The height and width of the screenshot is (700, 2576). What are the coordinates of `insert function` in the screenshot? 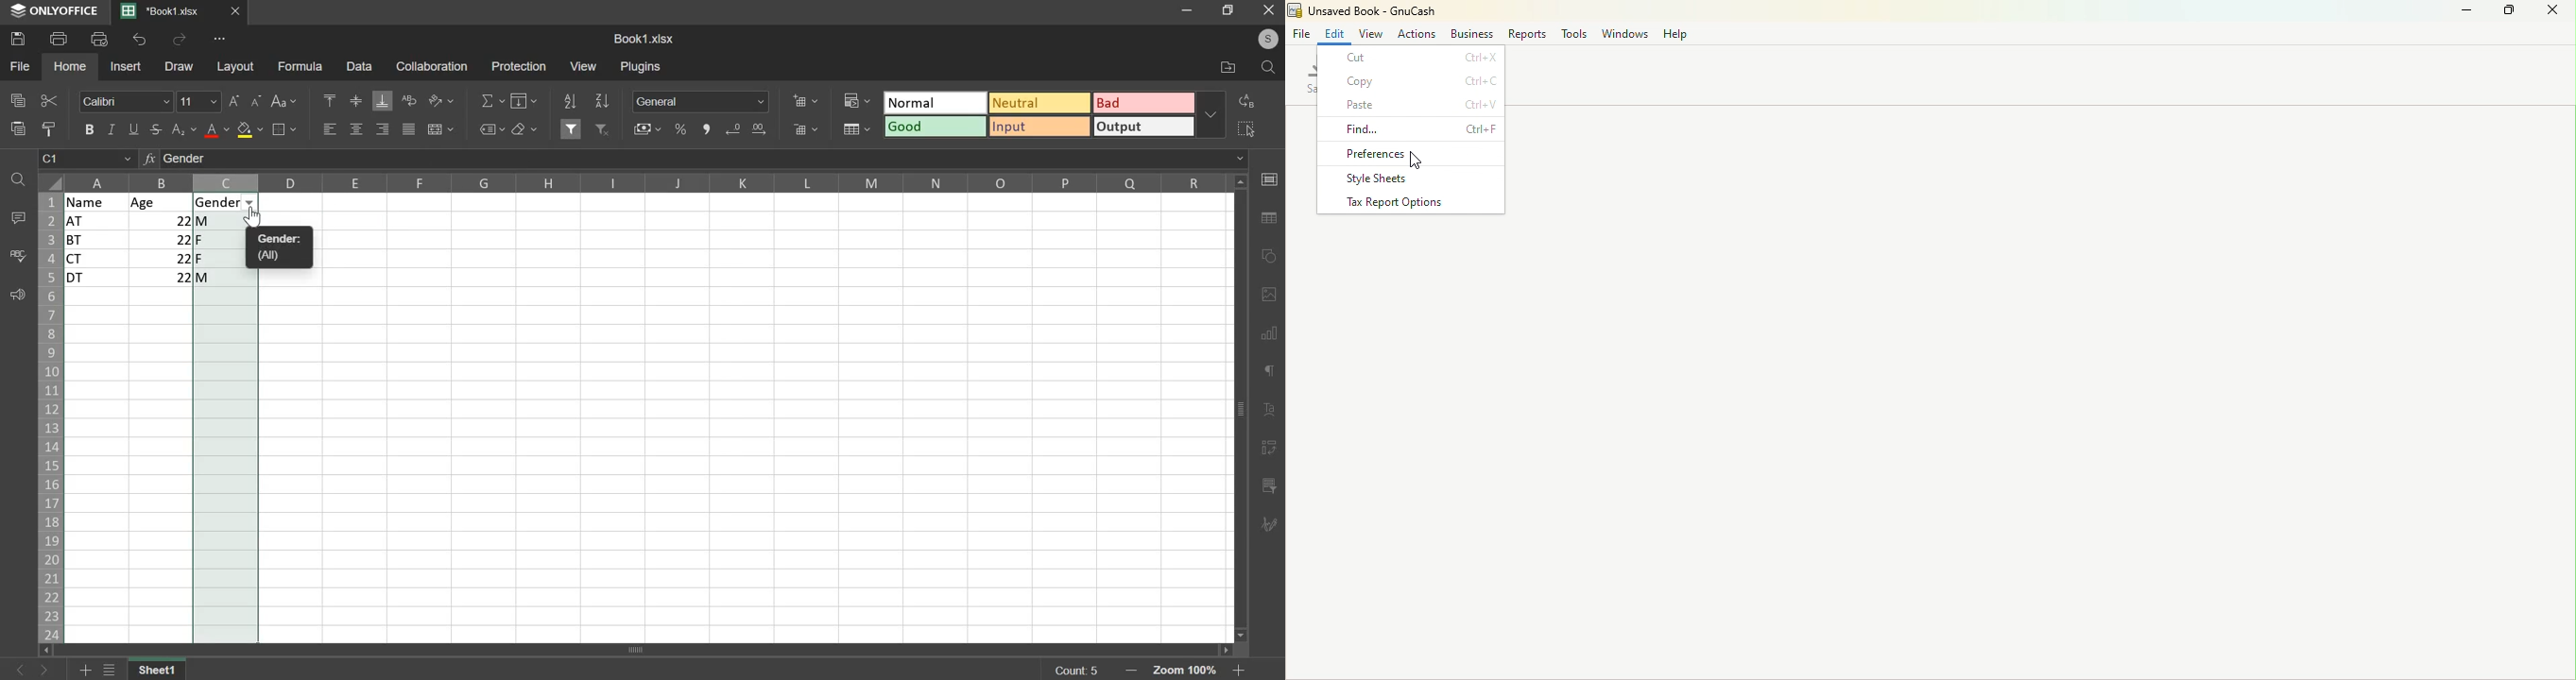 It's located at (694, 161).